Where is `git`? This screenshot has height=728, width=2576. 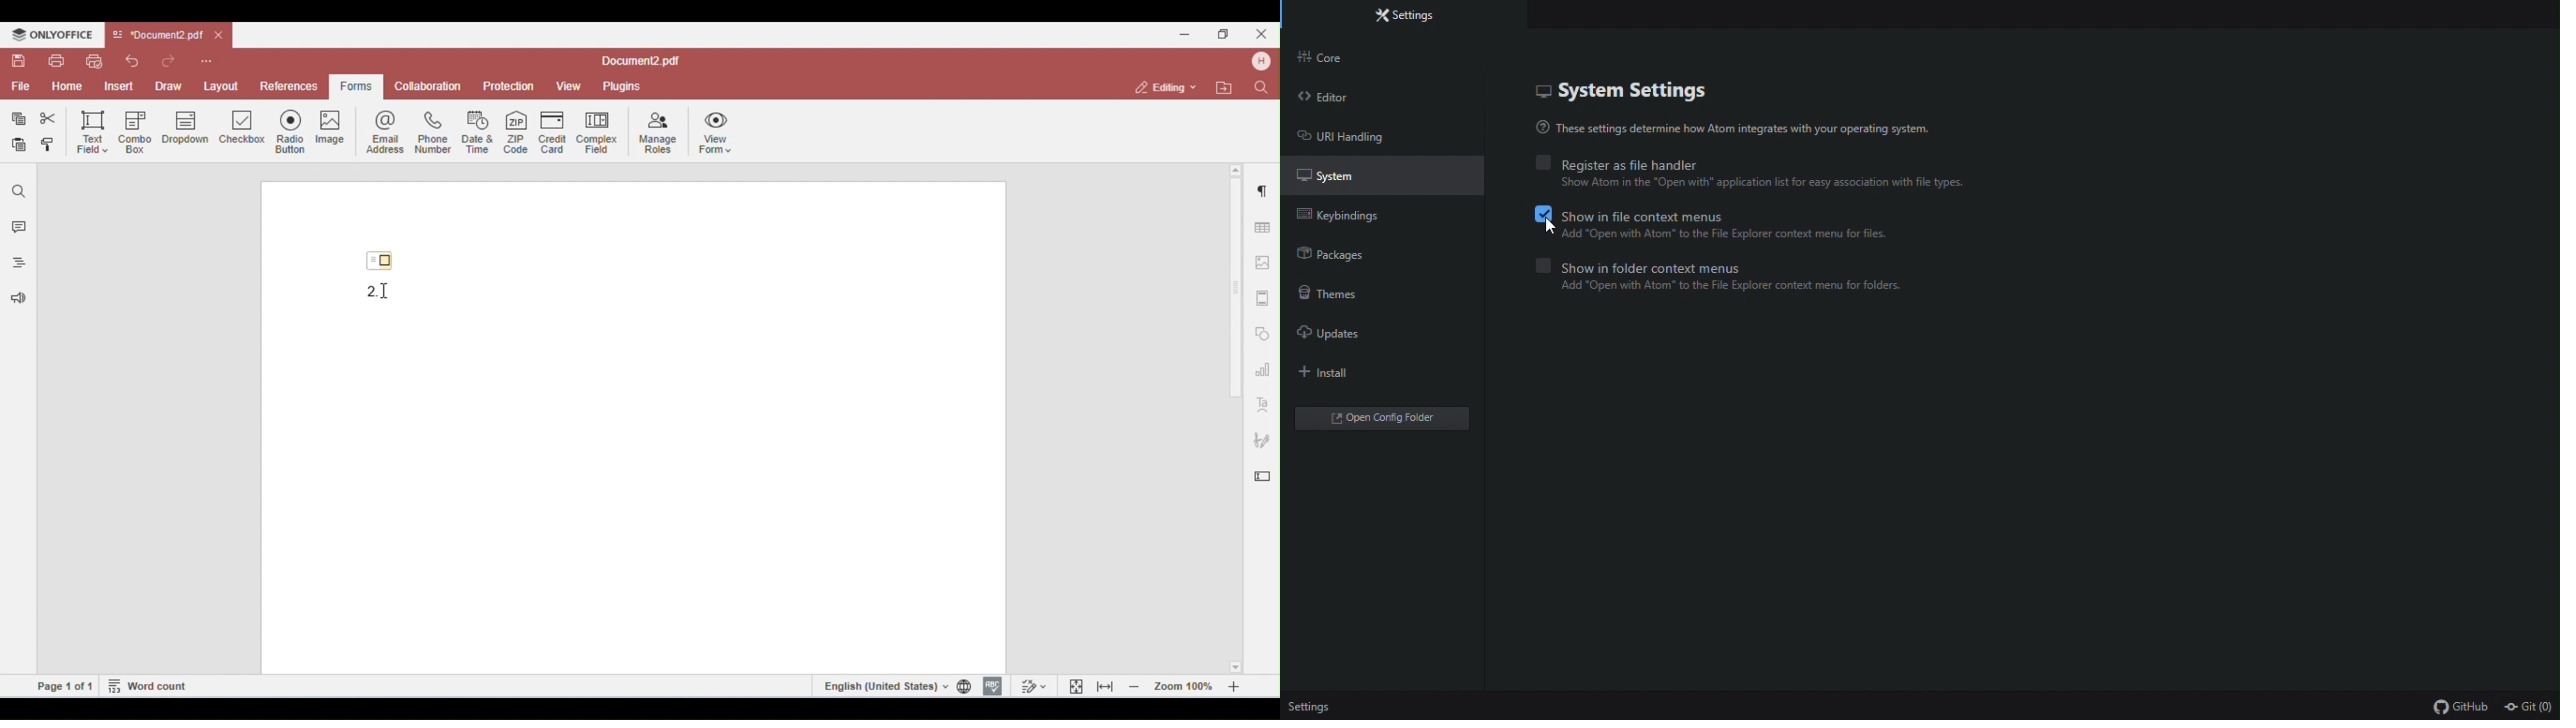
git is located at coordinates (2530, 707).